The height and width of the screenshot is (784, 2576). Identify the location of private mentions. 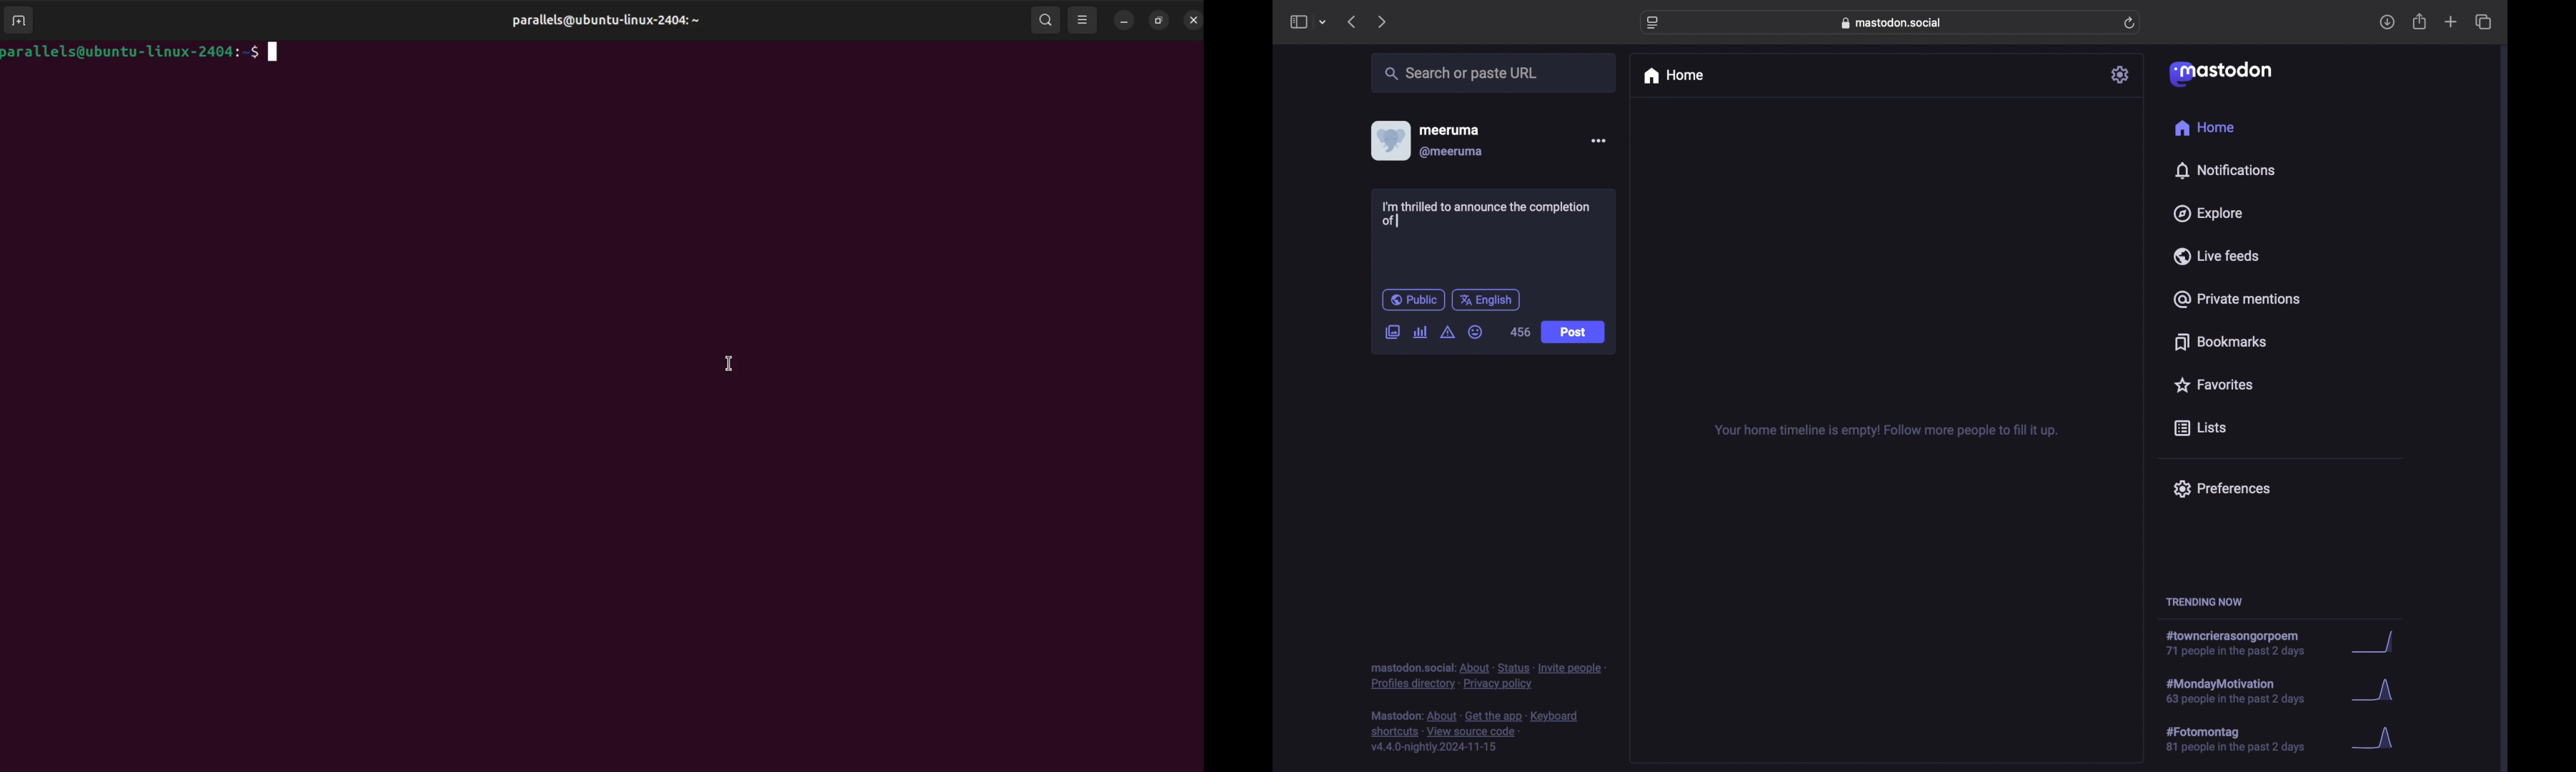
(2236, 299).